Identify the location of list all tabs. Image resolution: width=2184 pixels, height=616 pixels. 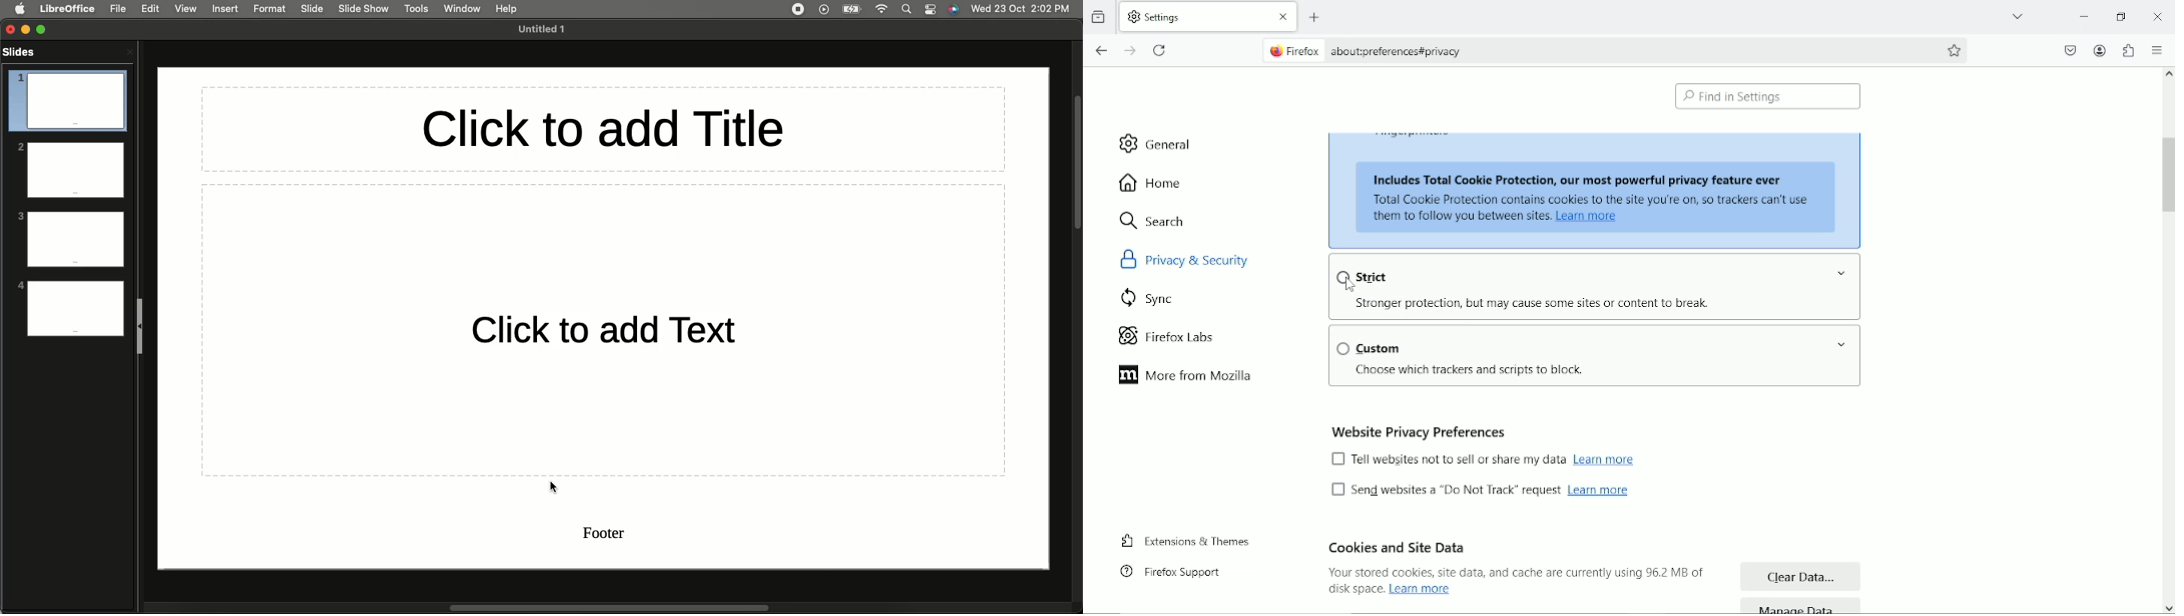
(2017, 15).